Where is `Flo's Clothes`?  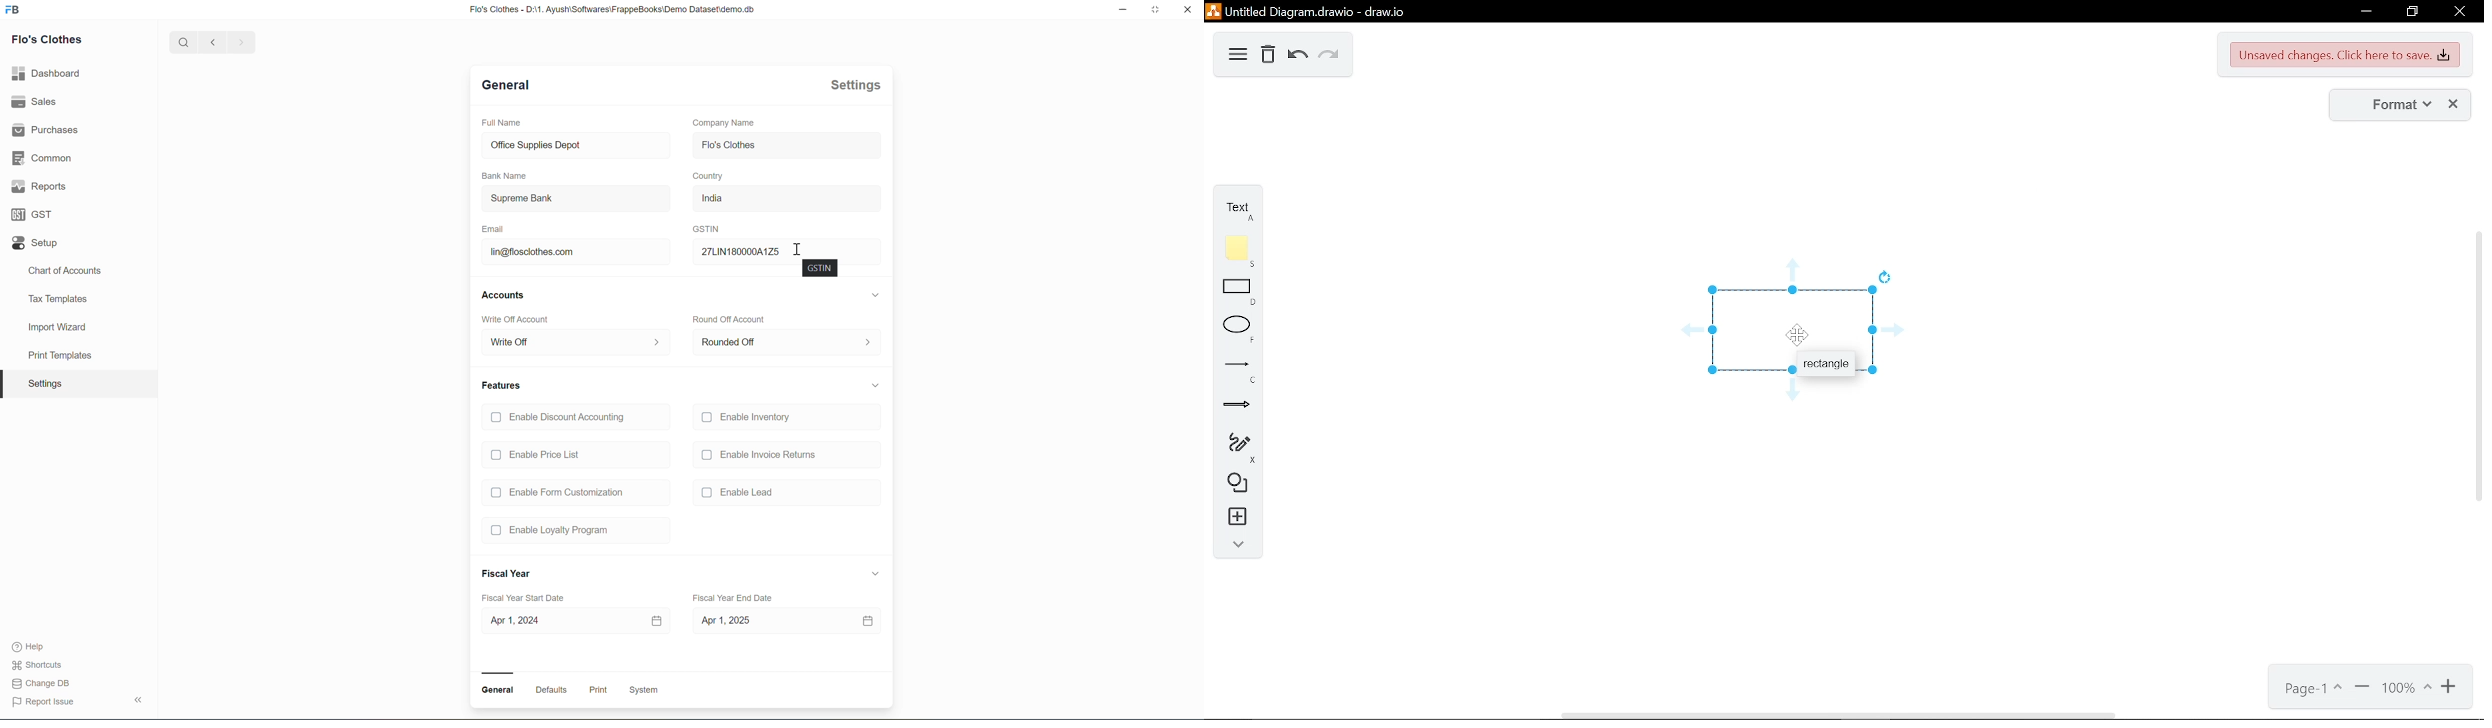
Flo's Clothes is located at coordinates (786, 146).